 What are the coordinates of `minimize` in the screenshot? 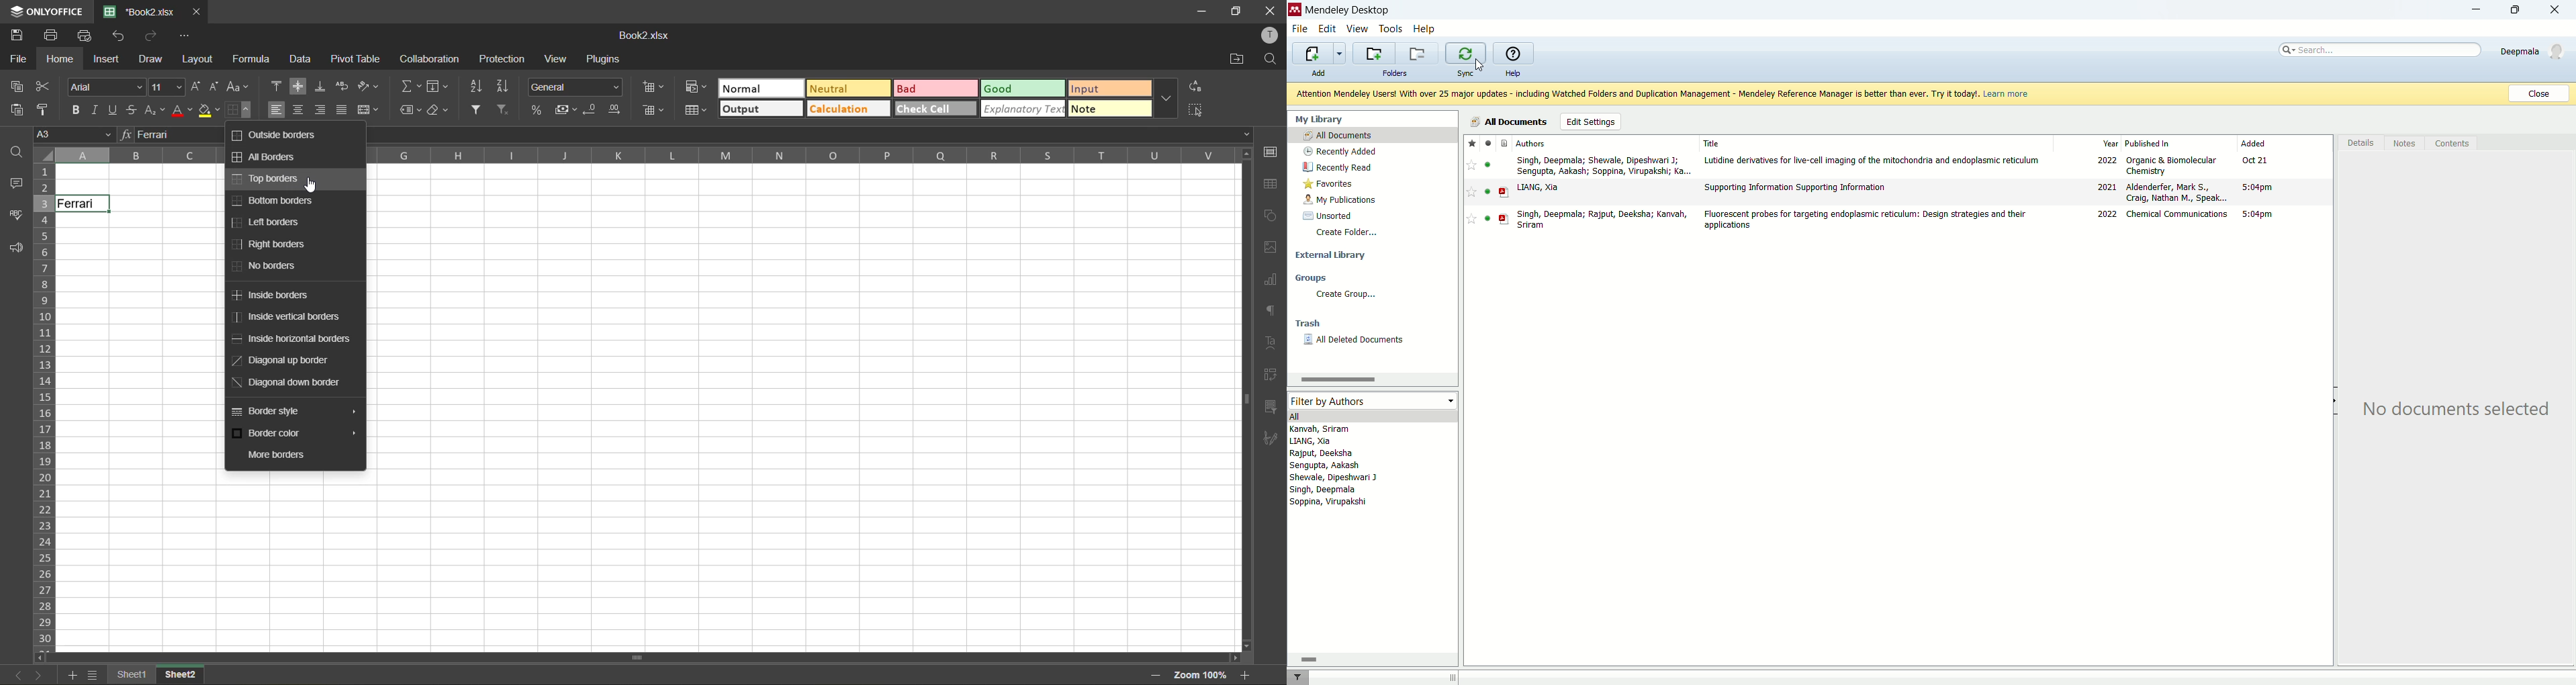 It's located at (1202, 10).